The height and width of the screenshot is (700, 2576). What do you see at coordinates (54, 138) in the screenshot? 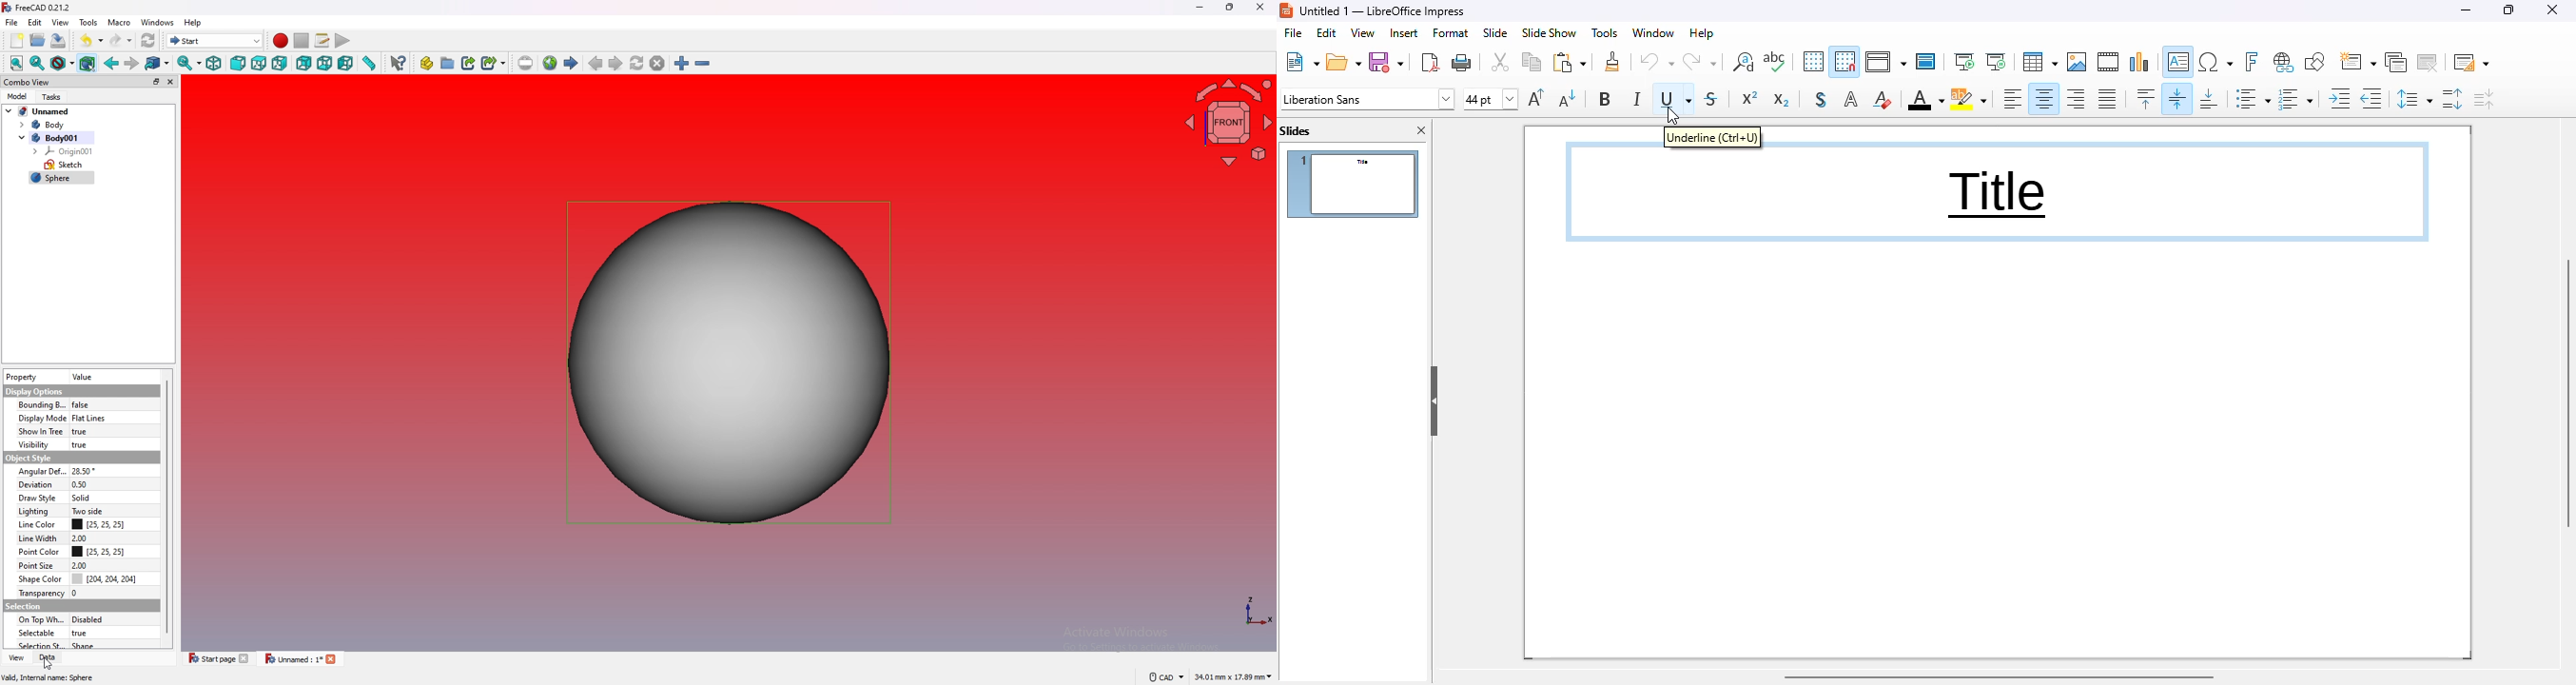
I see `body001` at bounding box center [54, 138].